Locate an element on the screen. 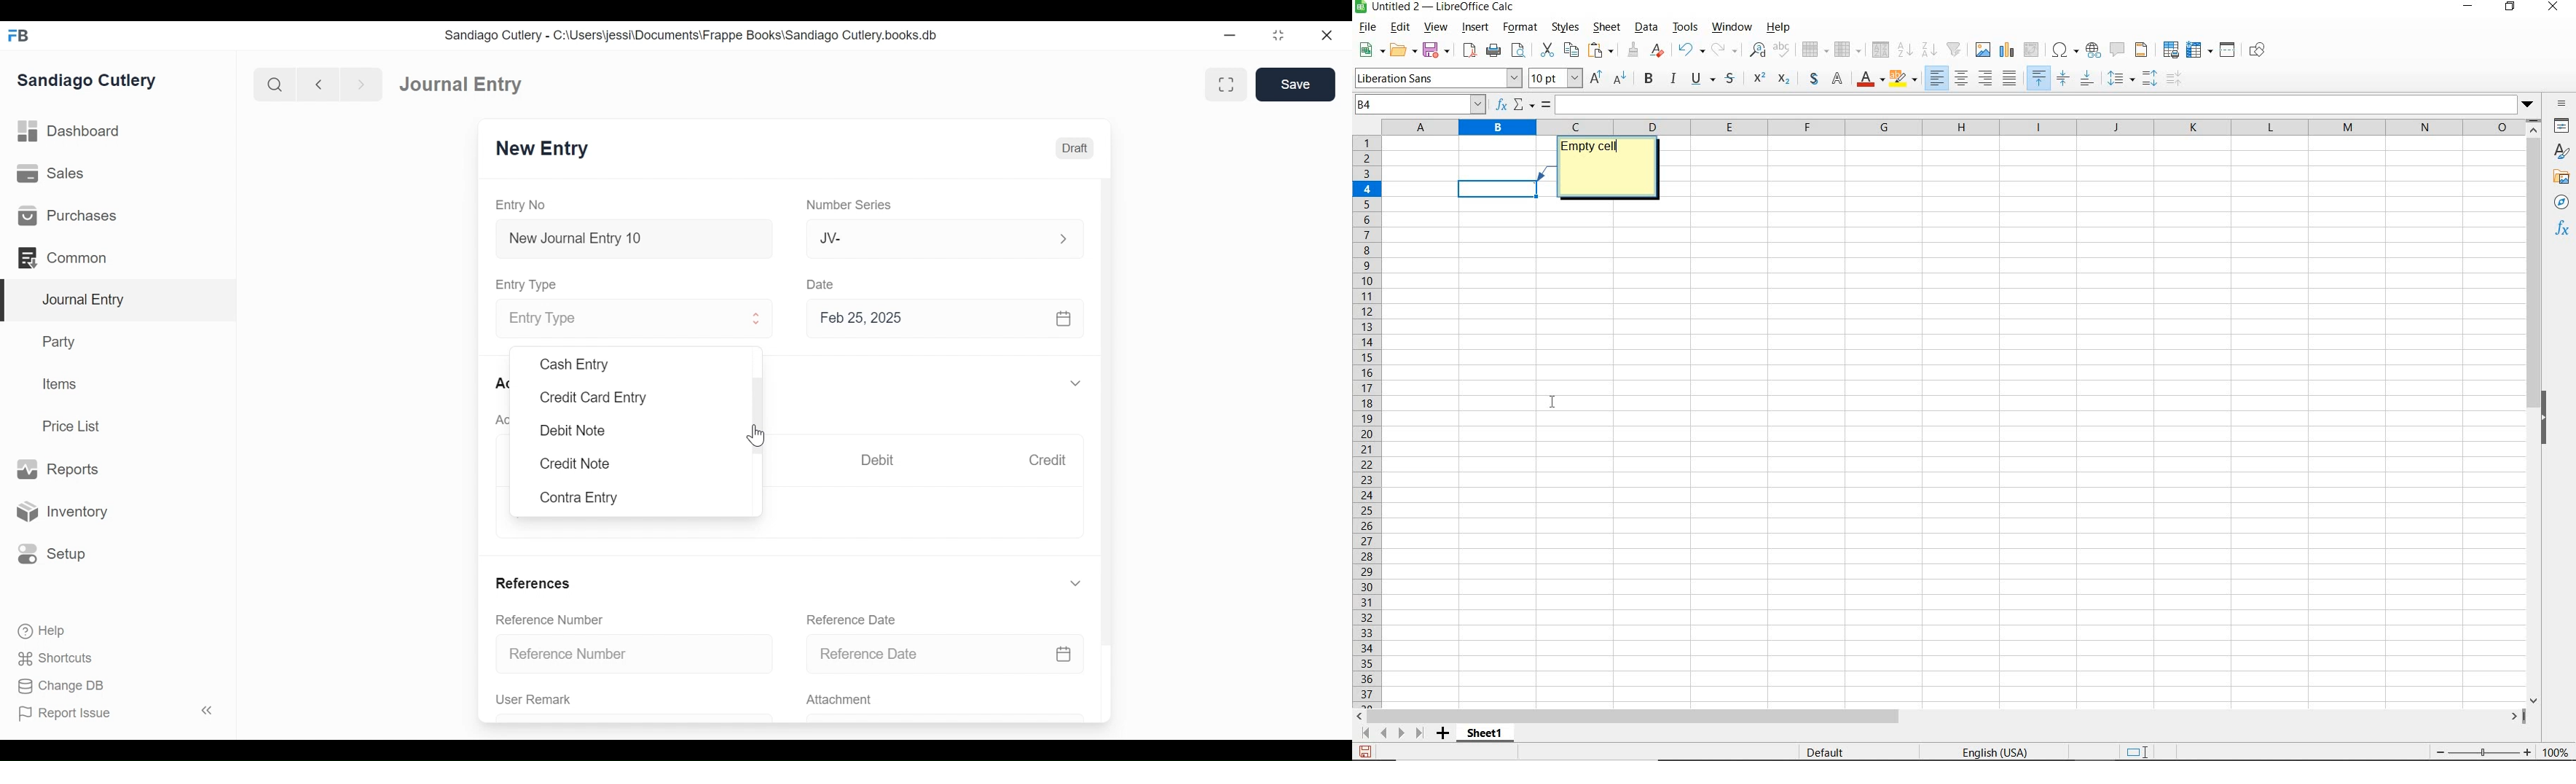 Image resolution: width=2576 pixels, height=784 pixels. font name is located at coordinates (1439, 78).